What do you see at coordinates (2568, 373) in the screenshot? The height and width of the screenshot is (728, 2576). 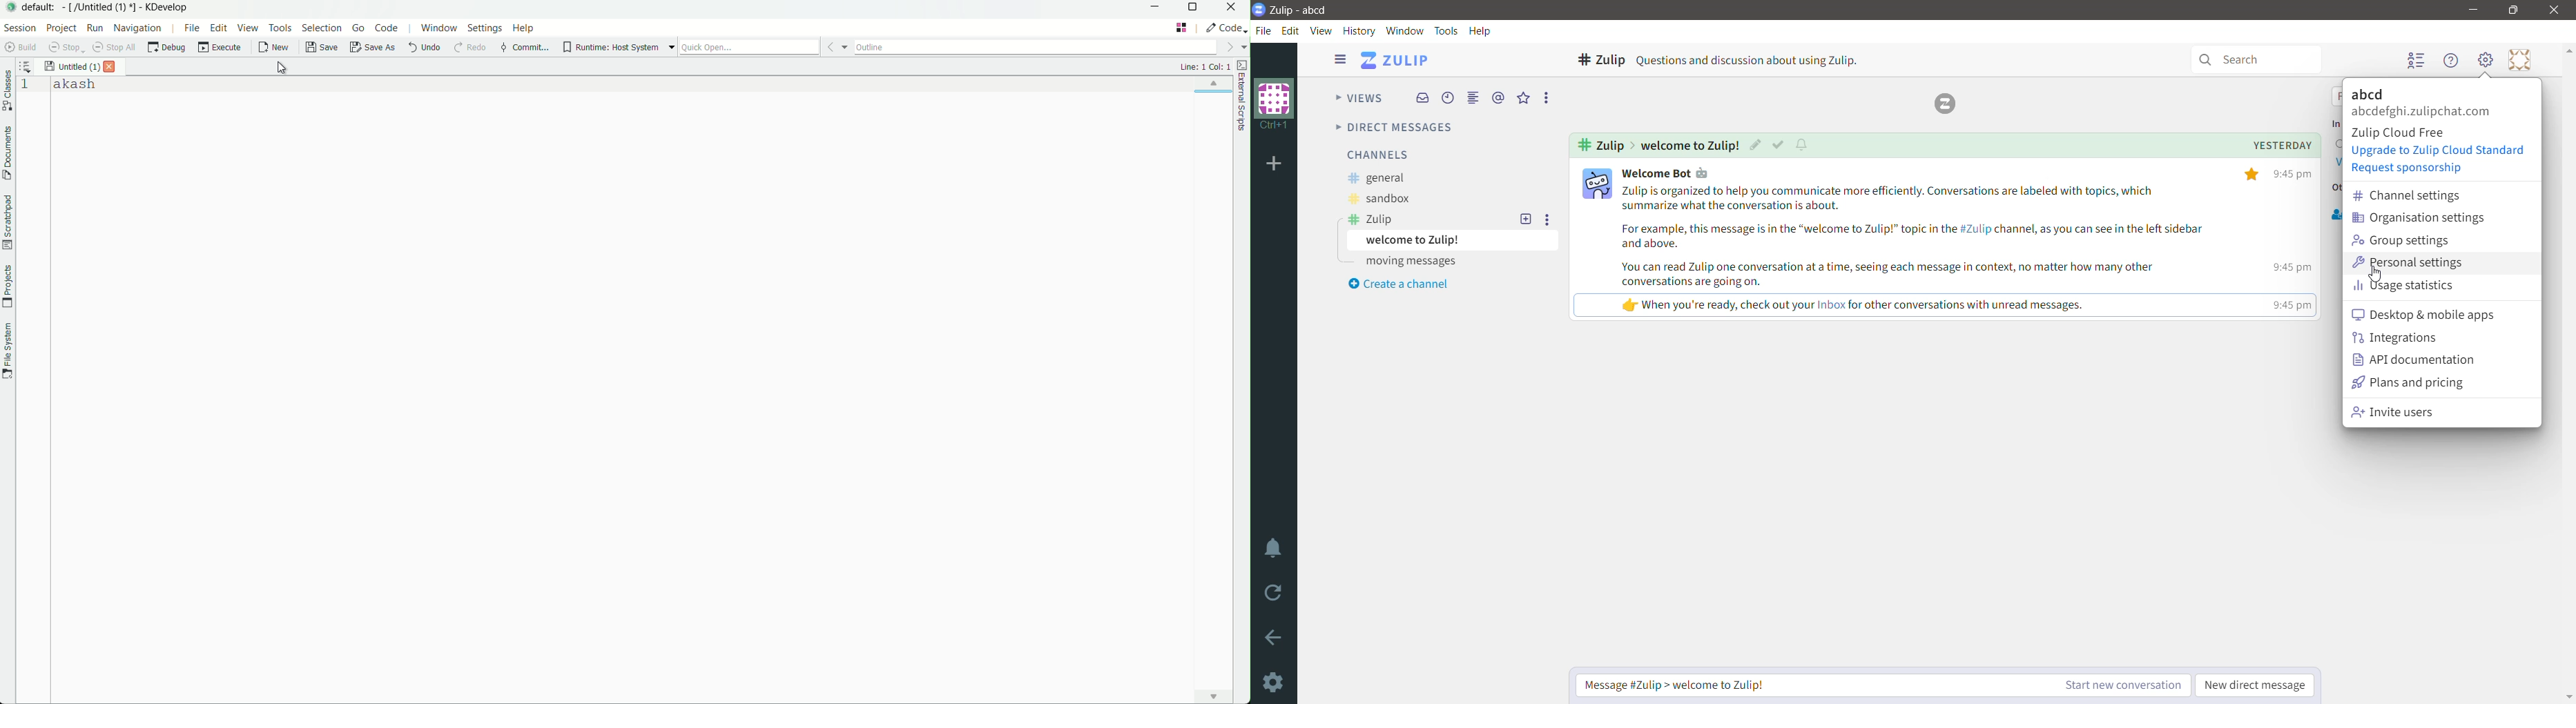 I see `Vertical Scroll Bar` at bounding box center [2568, 373].